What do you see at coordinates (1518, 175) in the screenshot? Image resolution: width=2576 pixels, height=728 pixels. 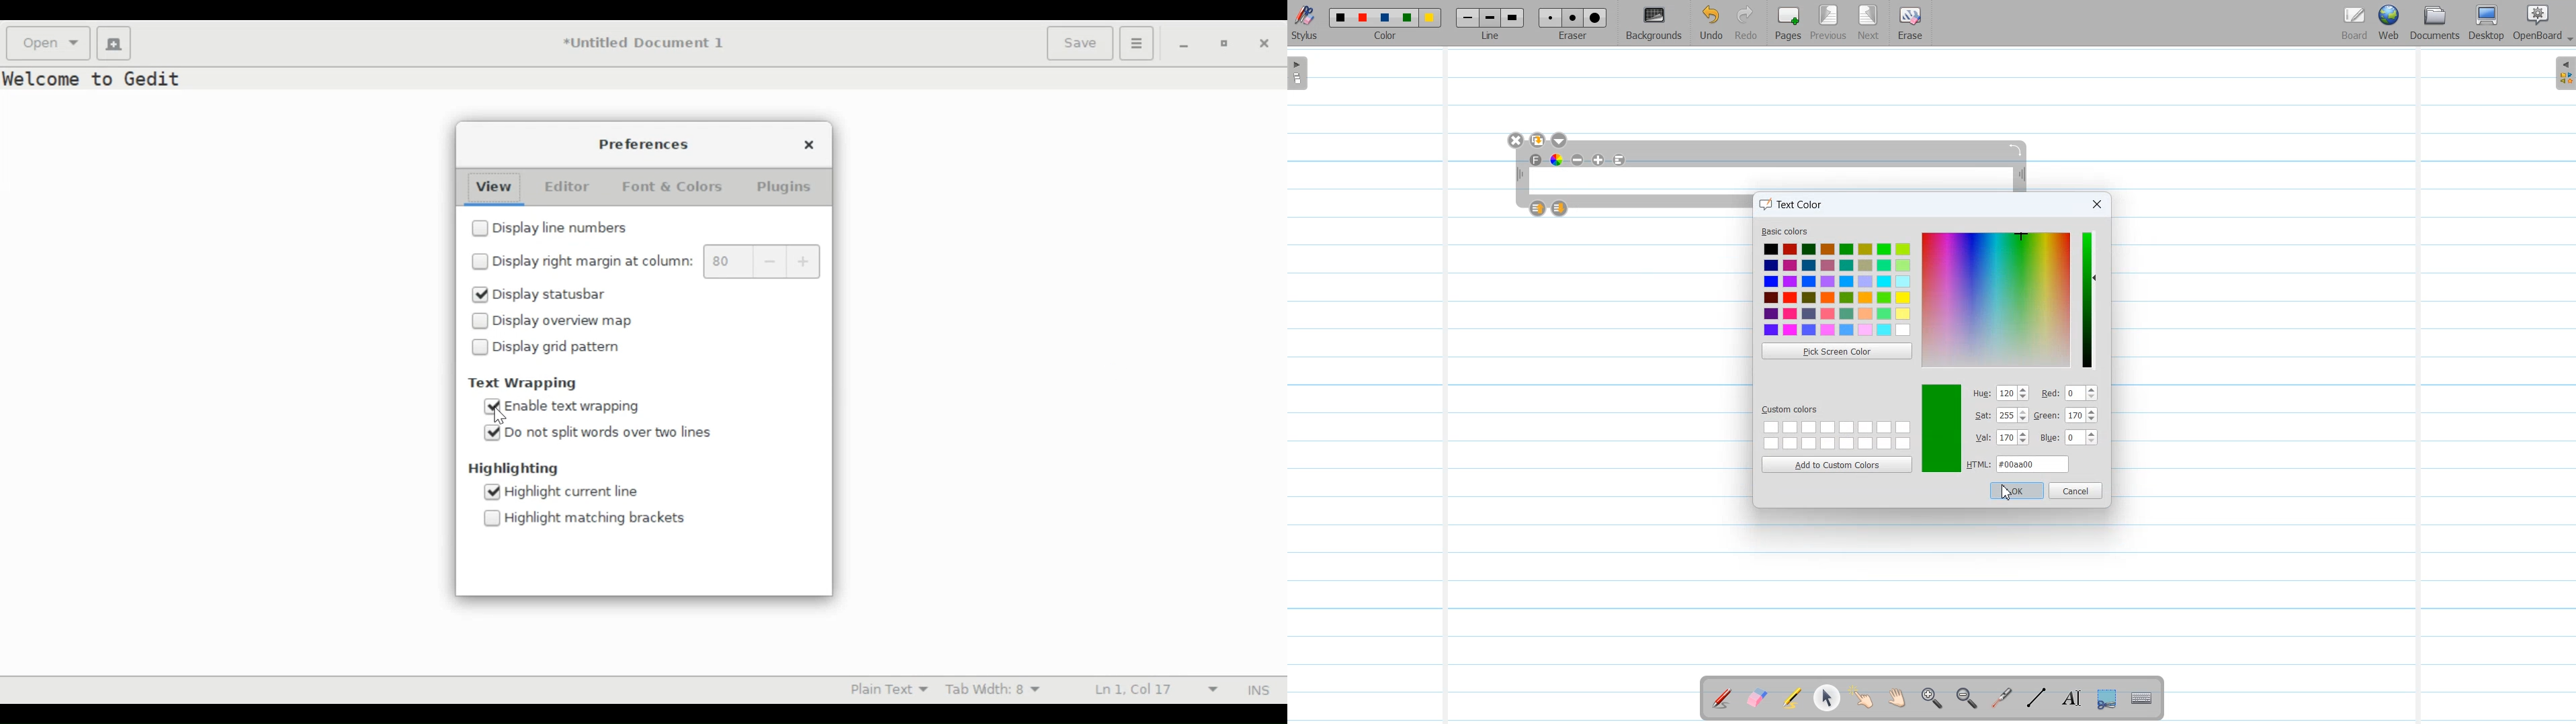 I see `Adjust width of text tool ` at bounding box center [1518, 175].